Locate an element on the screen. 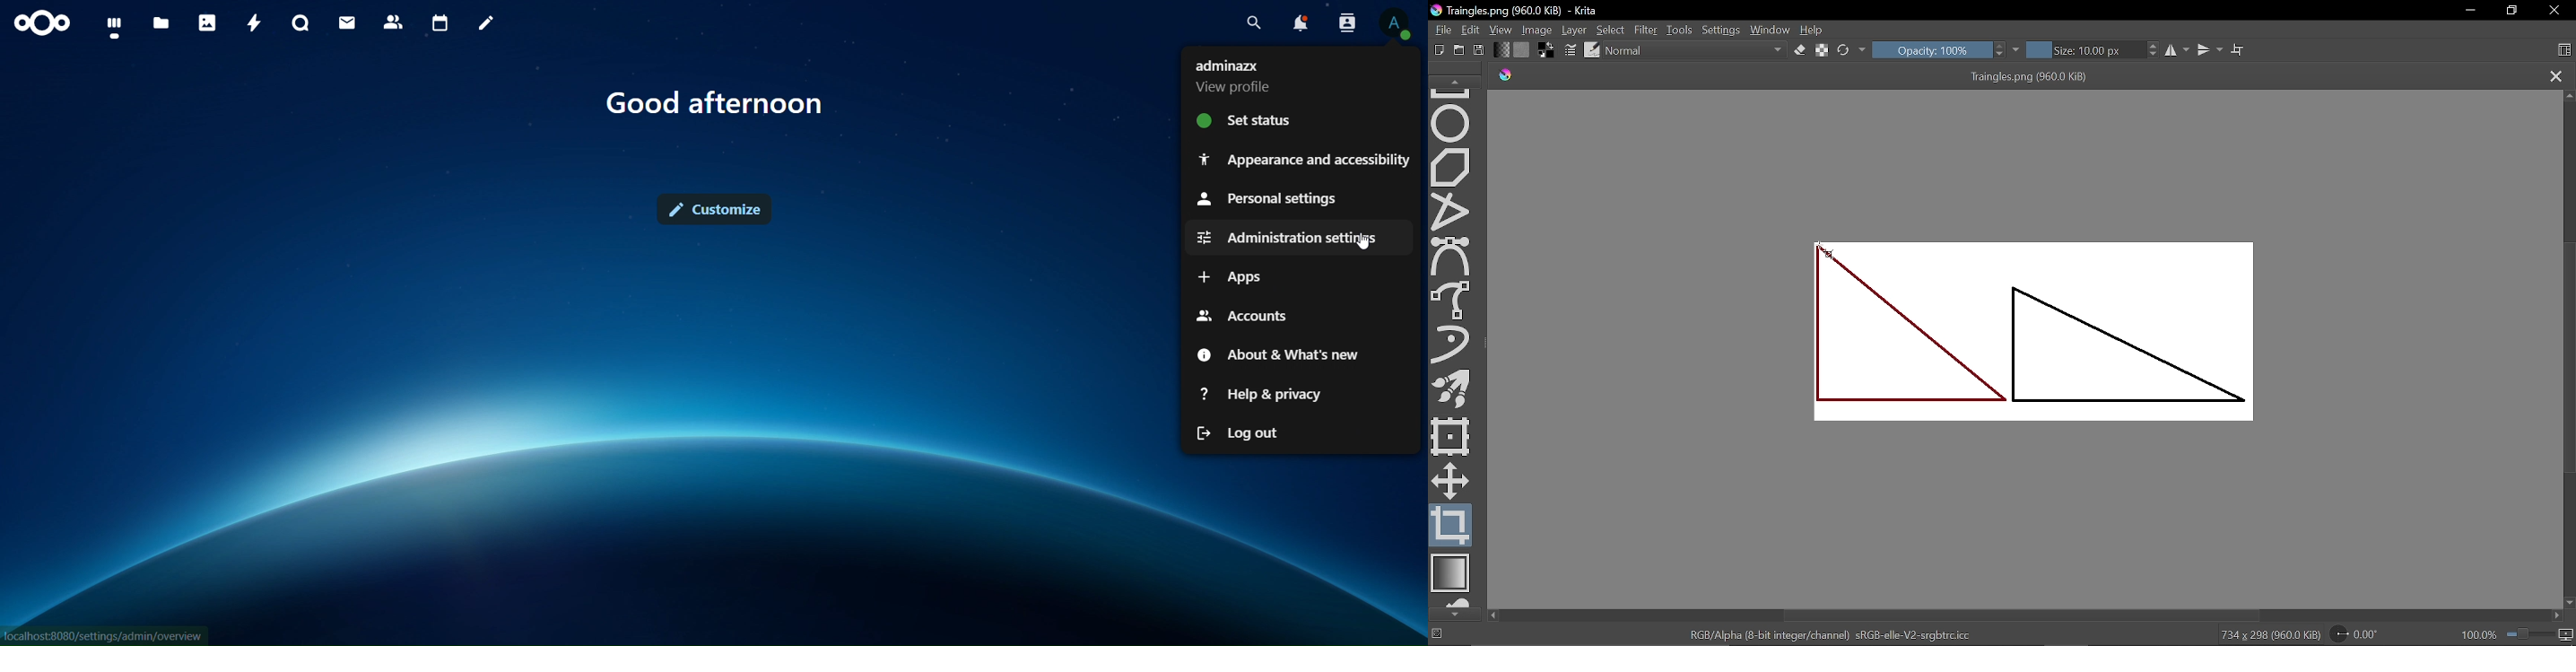  photos is located at coordinates (207, 22).